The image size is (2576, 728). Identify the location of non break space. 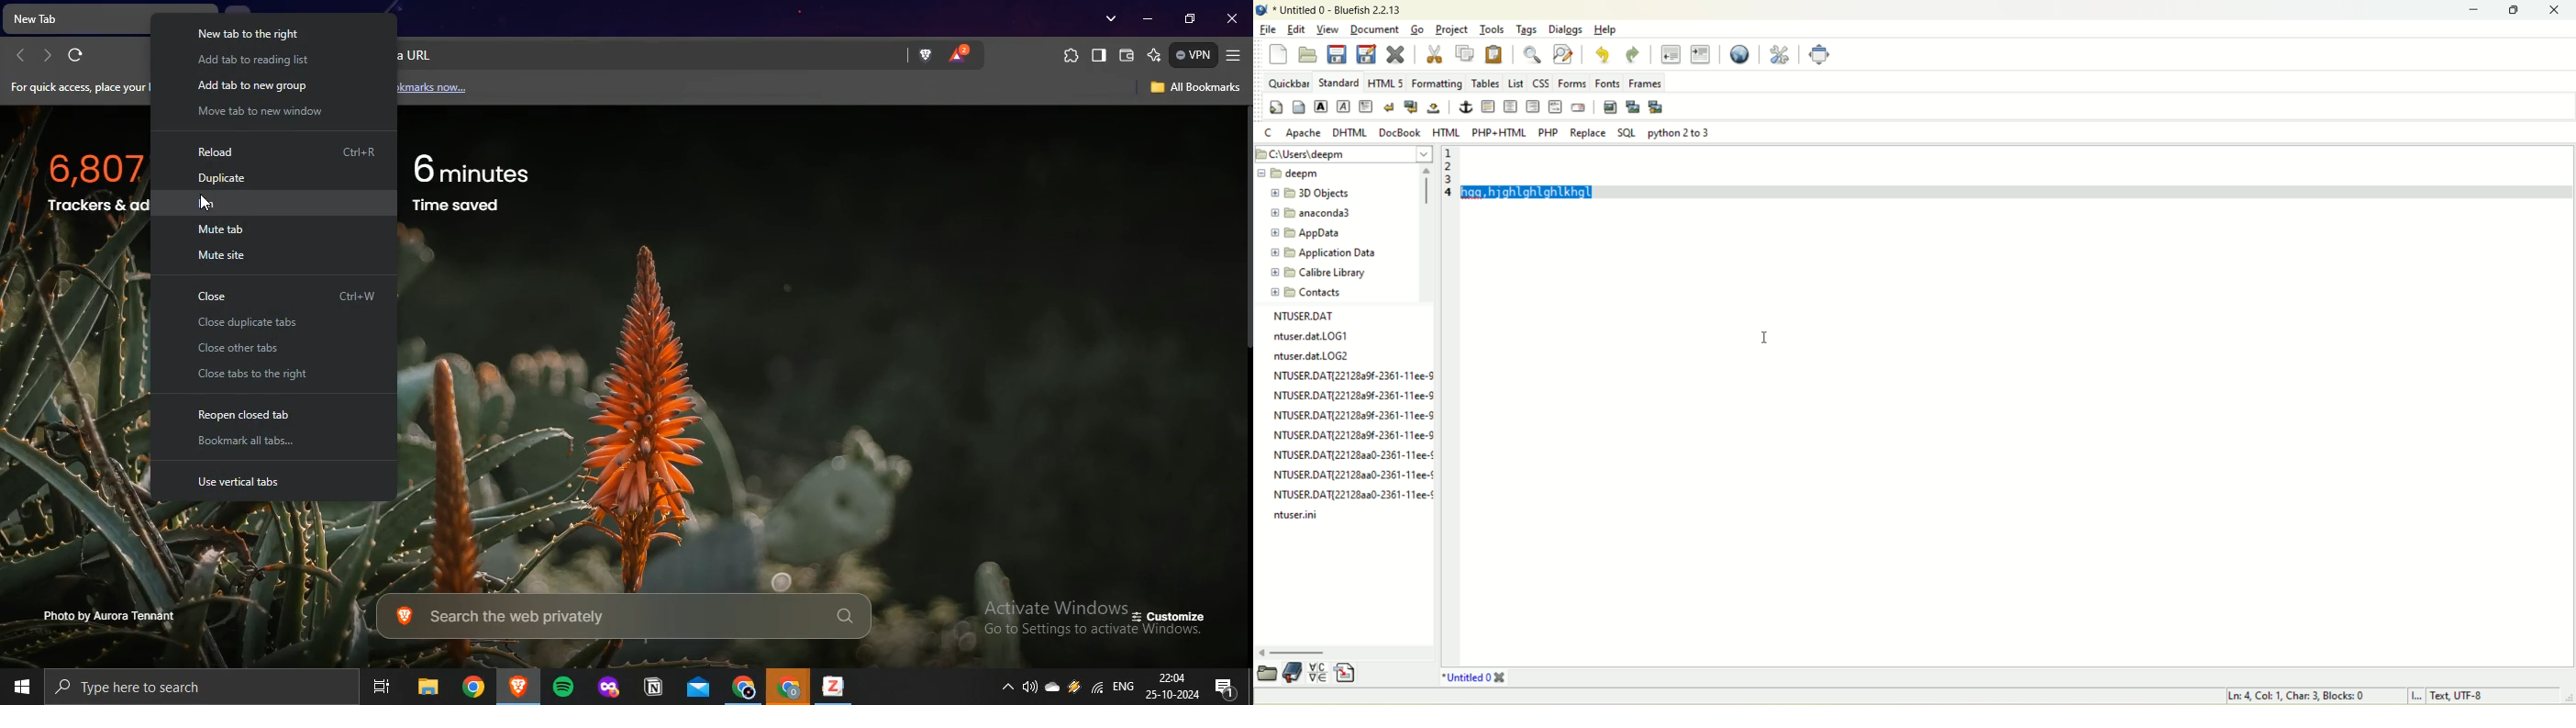
(1434, 108).